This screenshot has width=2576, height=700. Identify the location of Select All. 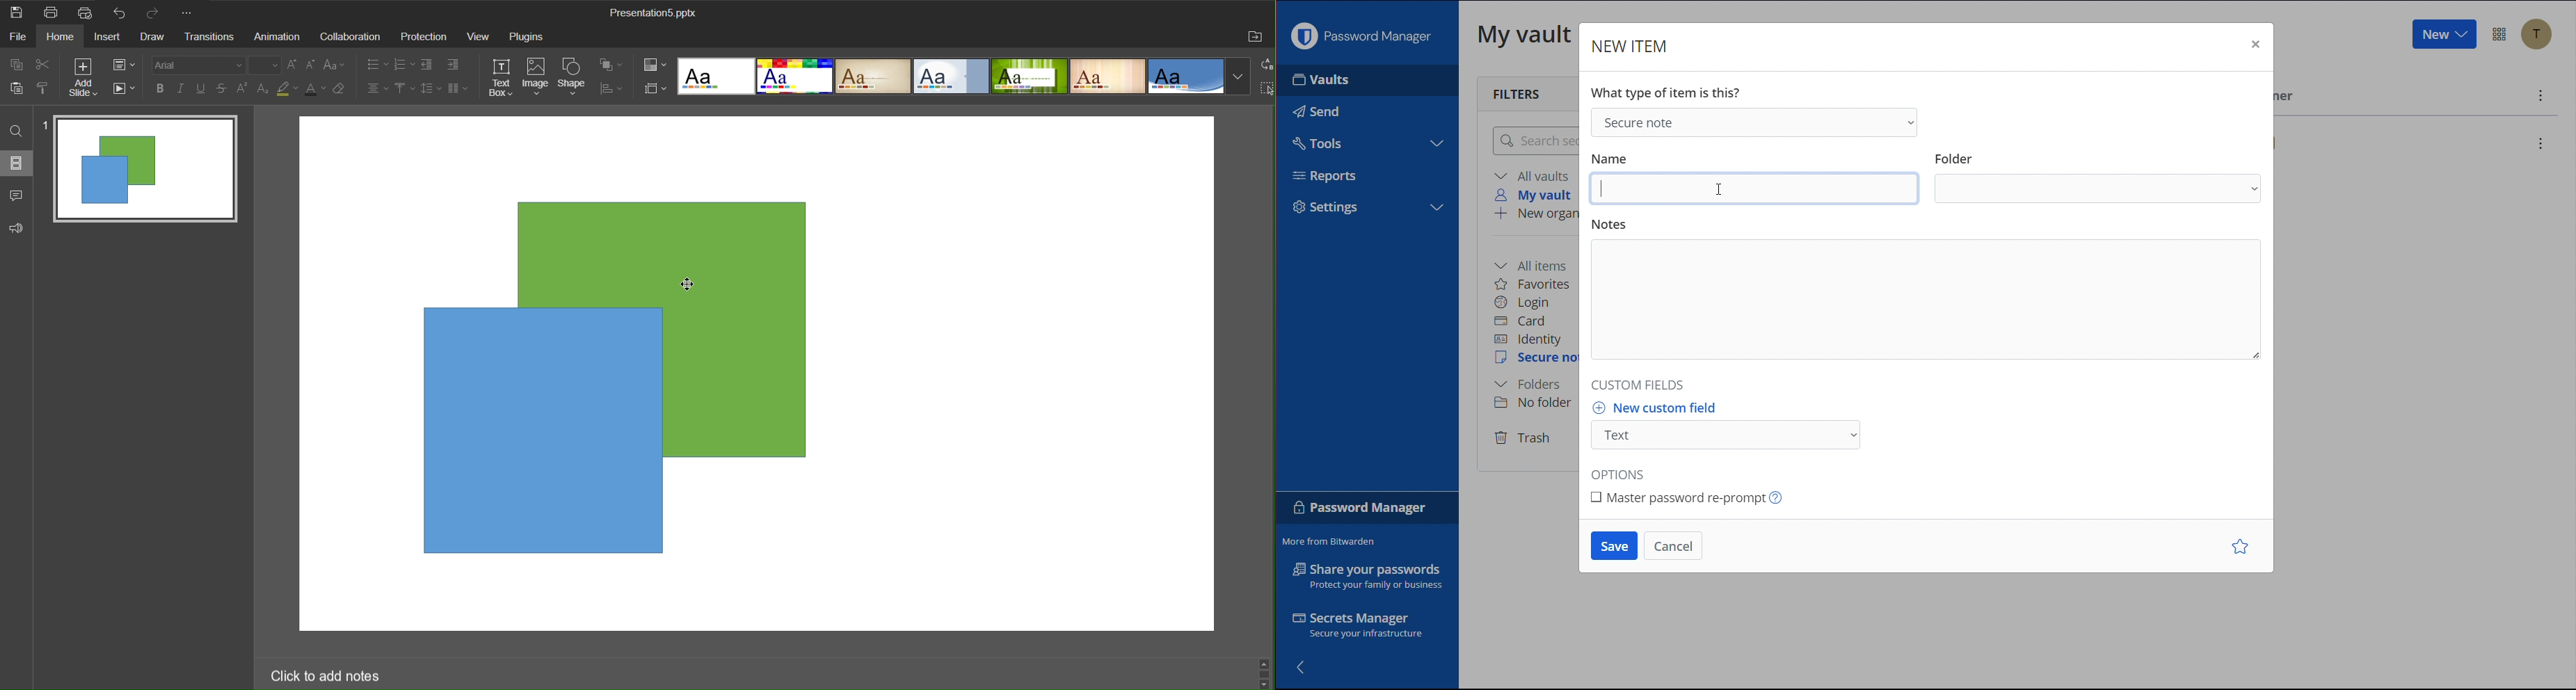
(1267, 91).